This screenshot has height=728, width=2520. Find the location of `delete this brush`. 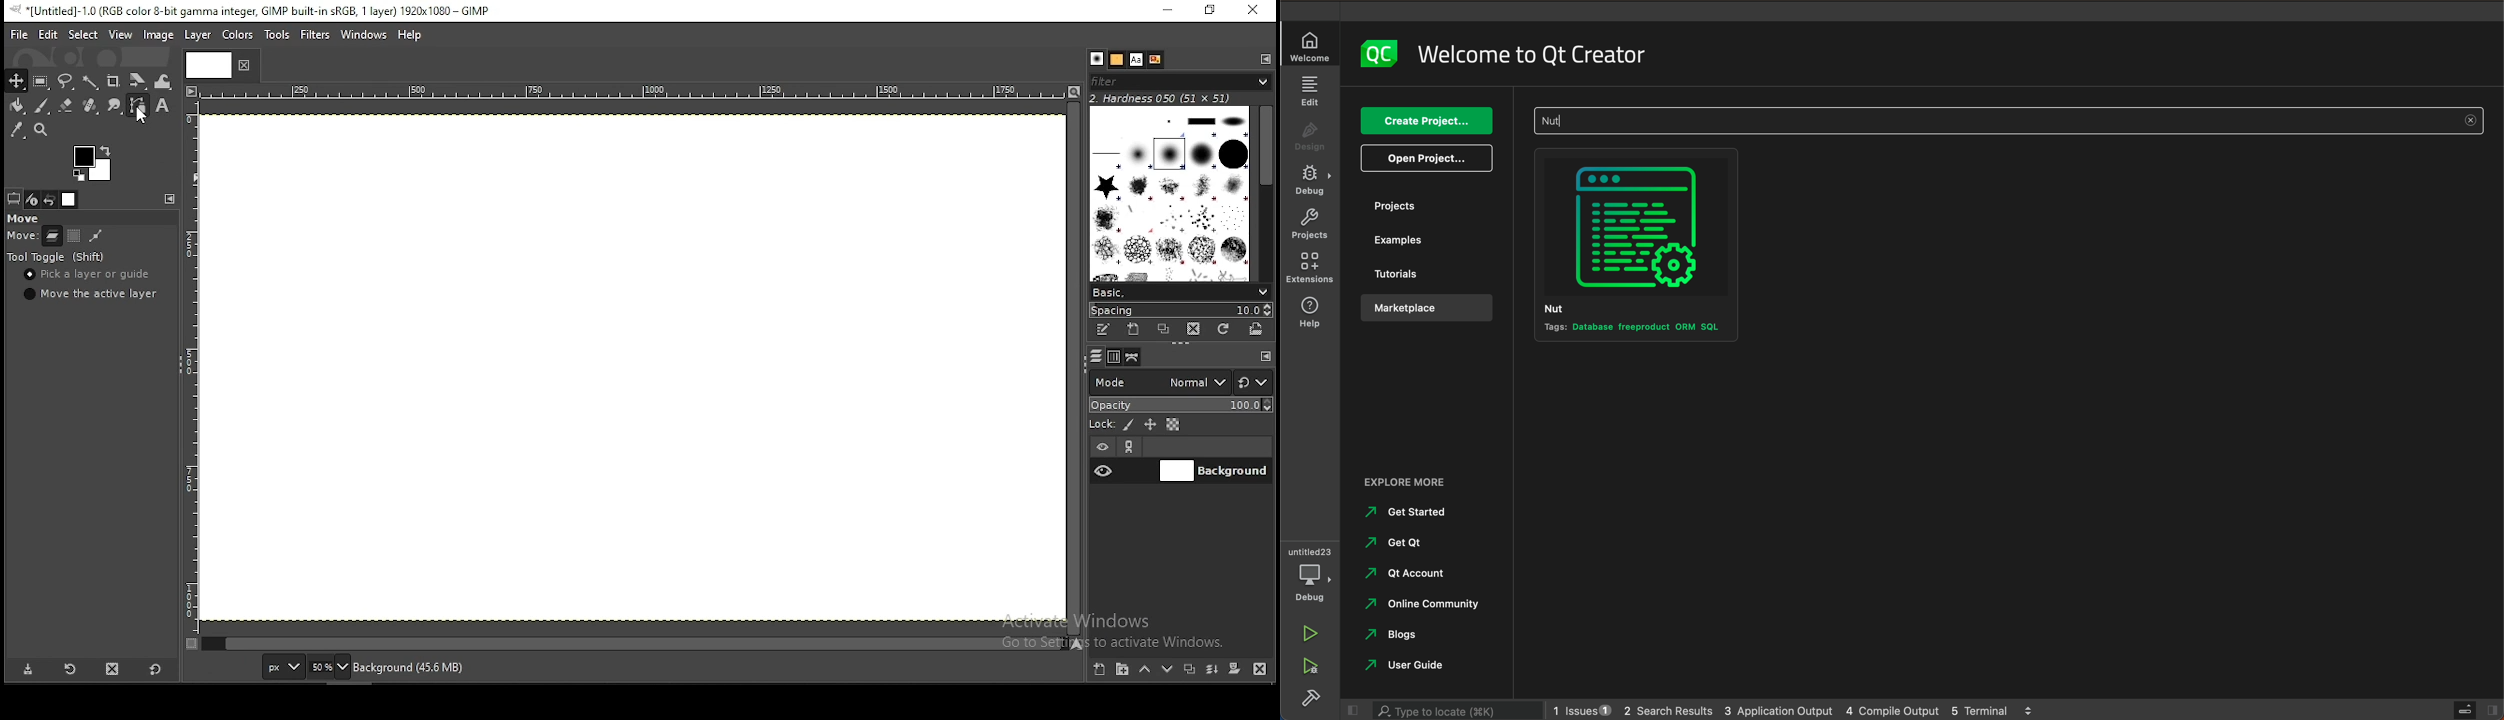

delete this brush is located at coordinates (1194, 329).